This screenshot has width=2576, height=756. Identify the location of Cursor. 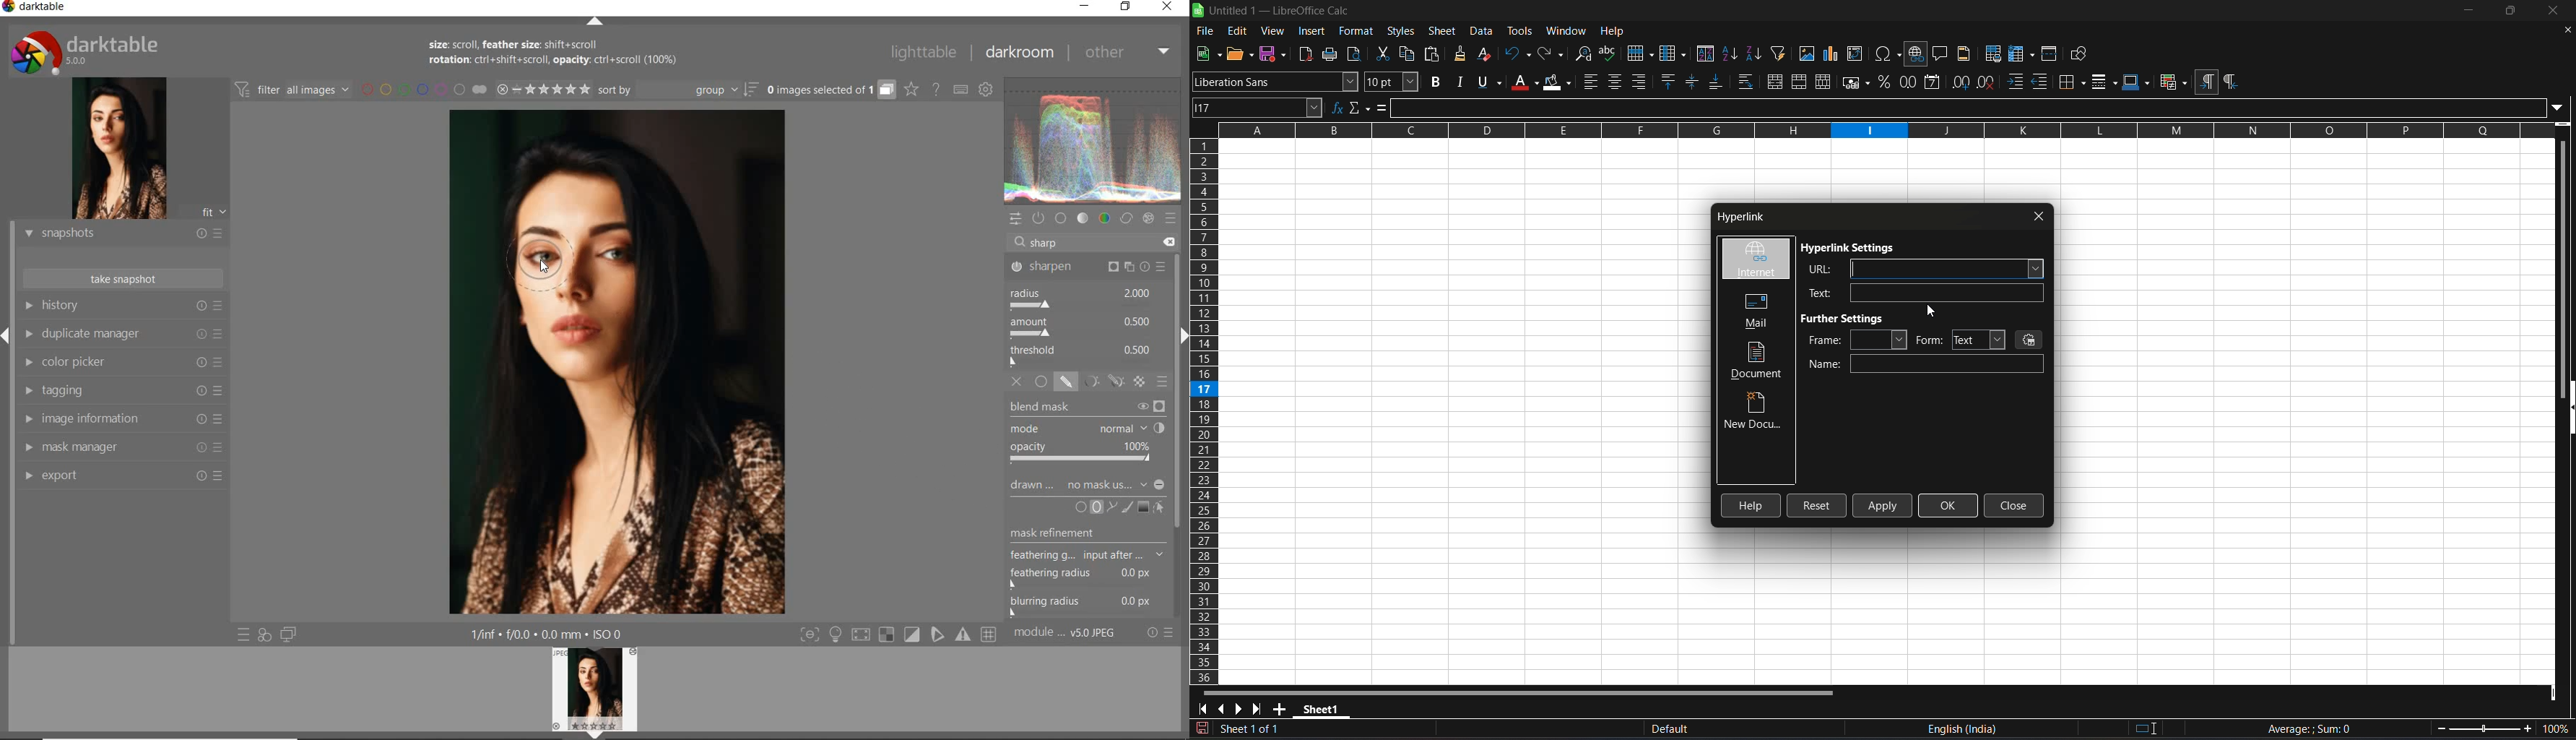
(540, 264).